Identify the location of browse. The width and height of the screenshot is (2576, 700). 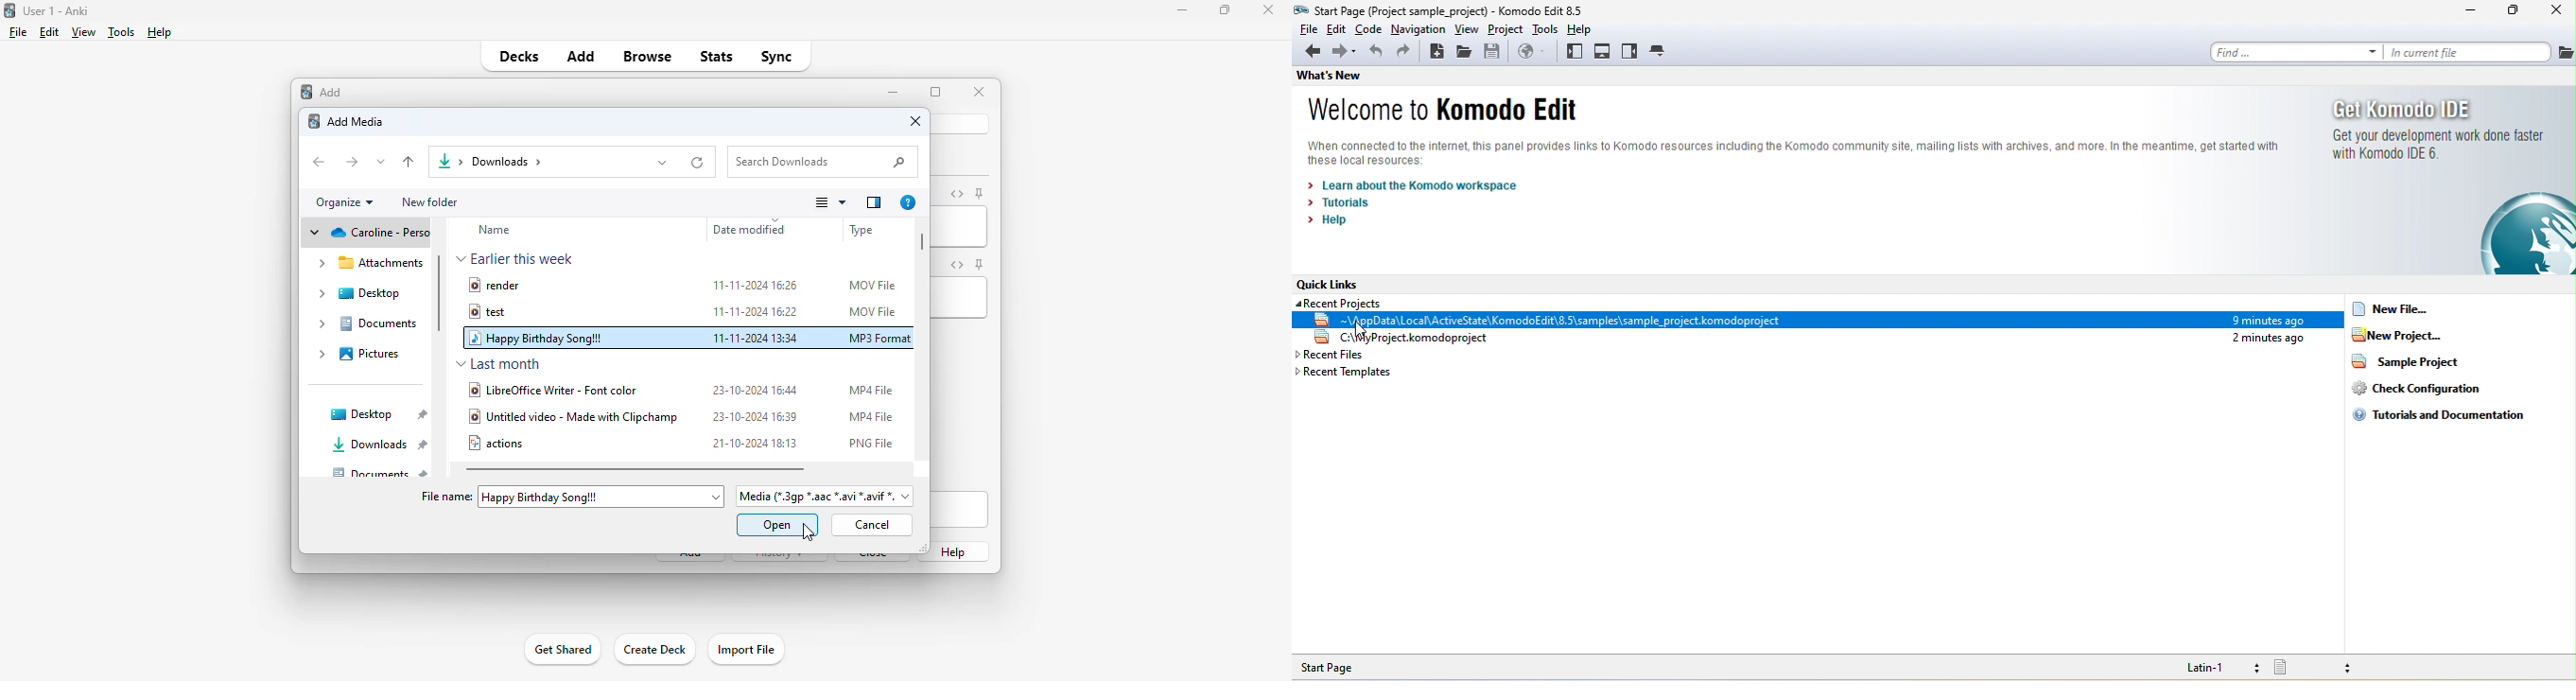
(646, 57).